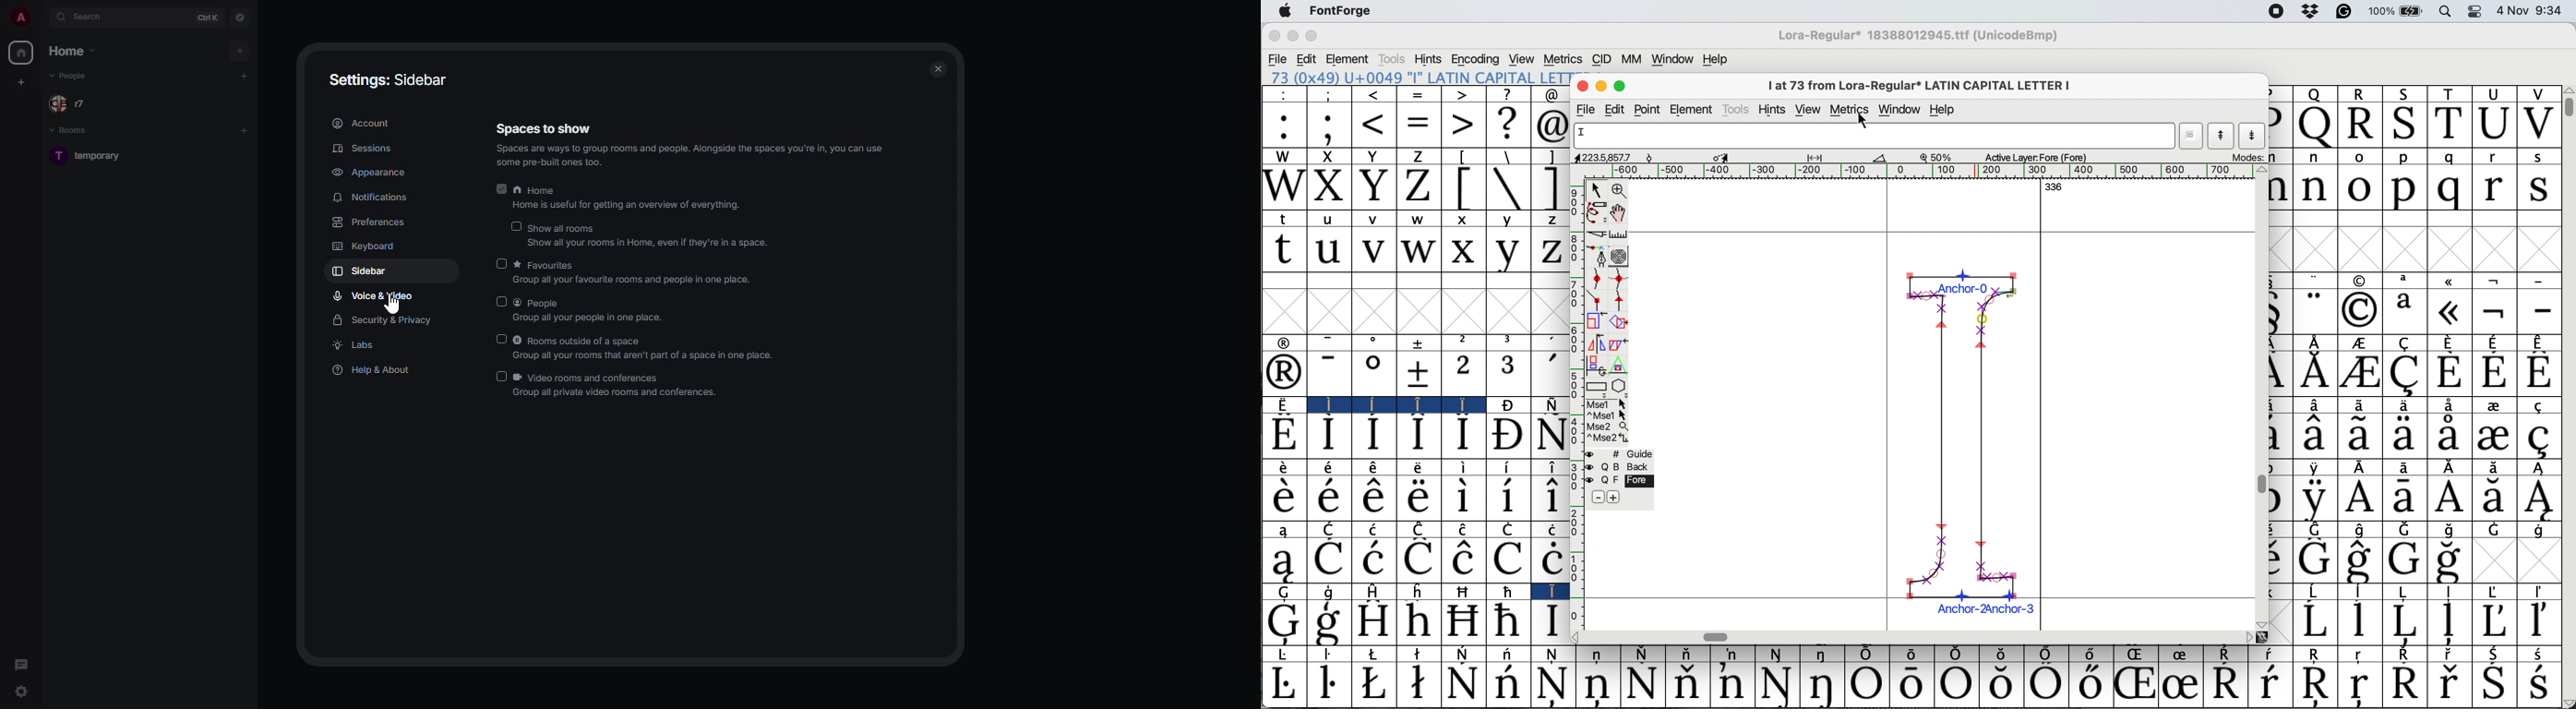 The width and height of the screenshot is (2576, 728). Describe the element at coordinates (1509, 559) in the screenshot. I see `Symbol` at that location.